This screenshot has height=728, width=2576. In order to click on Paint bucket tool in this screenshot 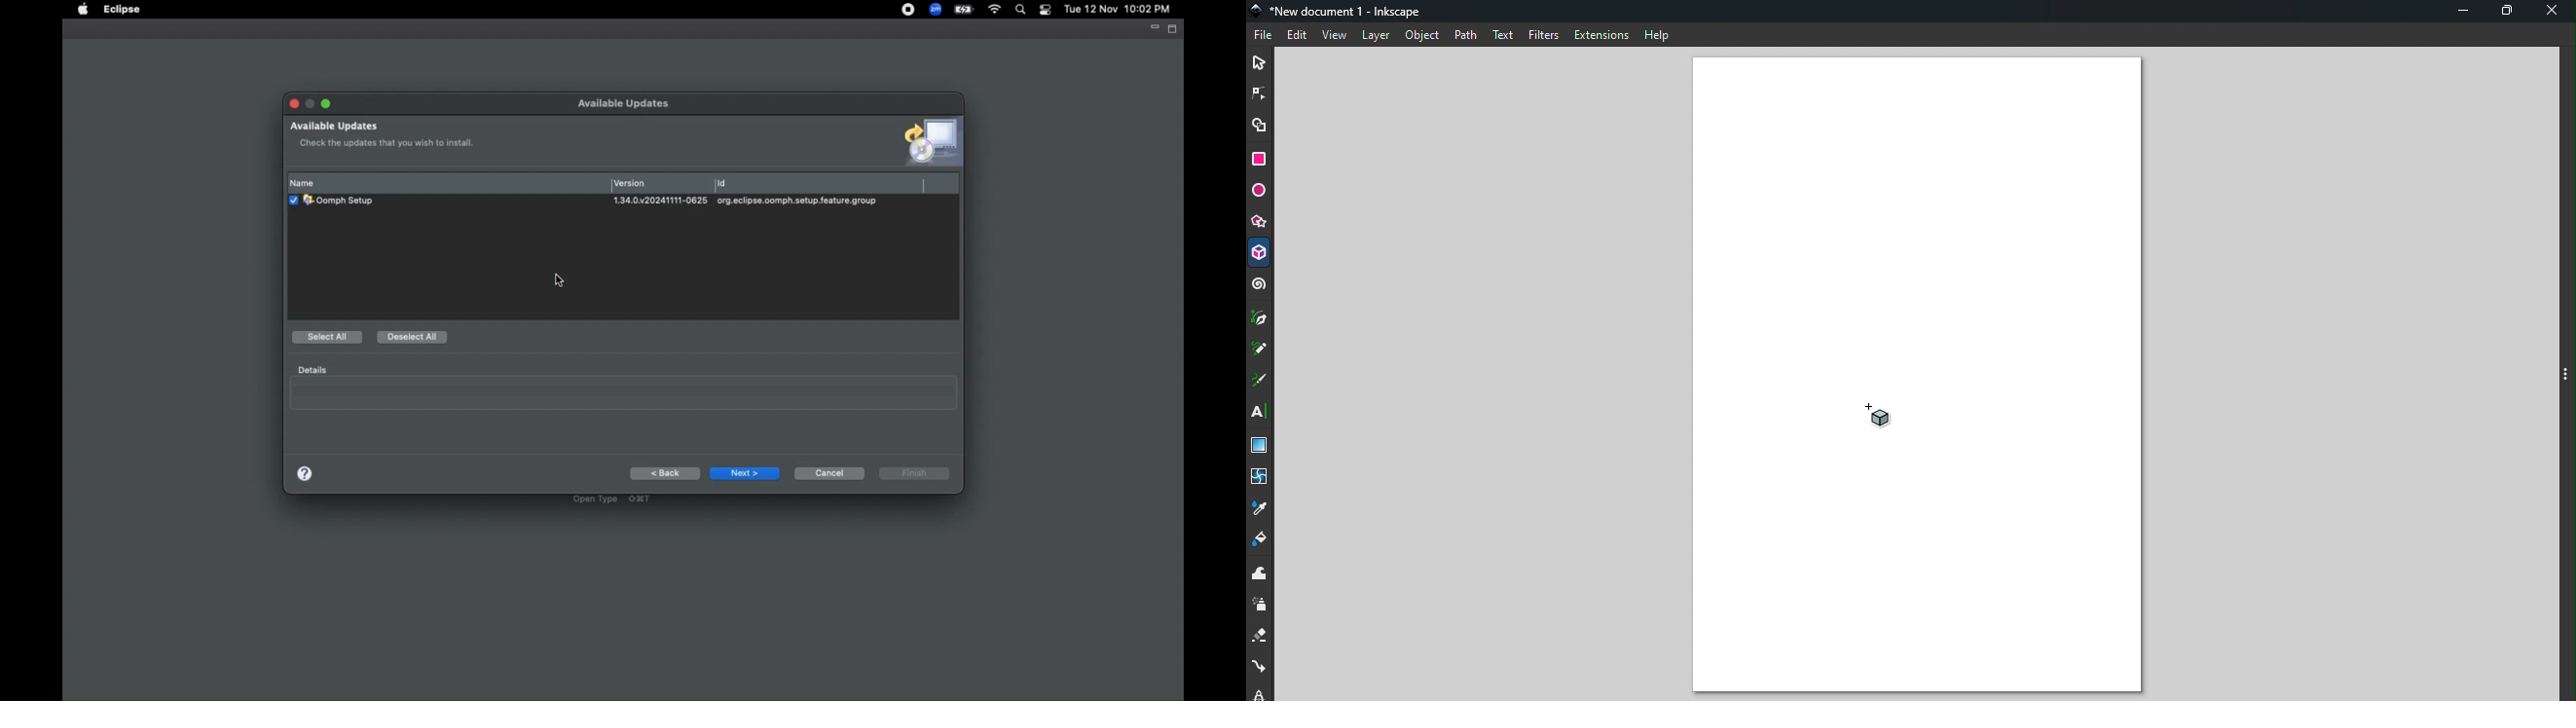, I will do `click(1259, 540)`.